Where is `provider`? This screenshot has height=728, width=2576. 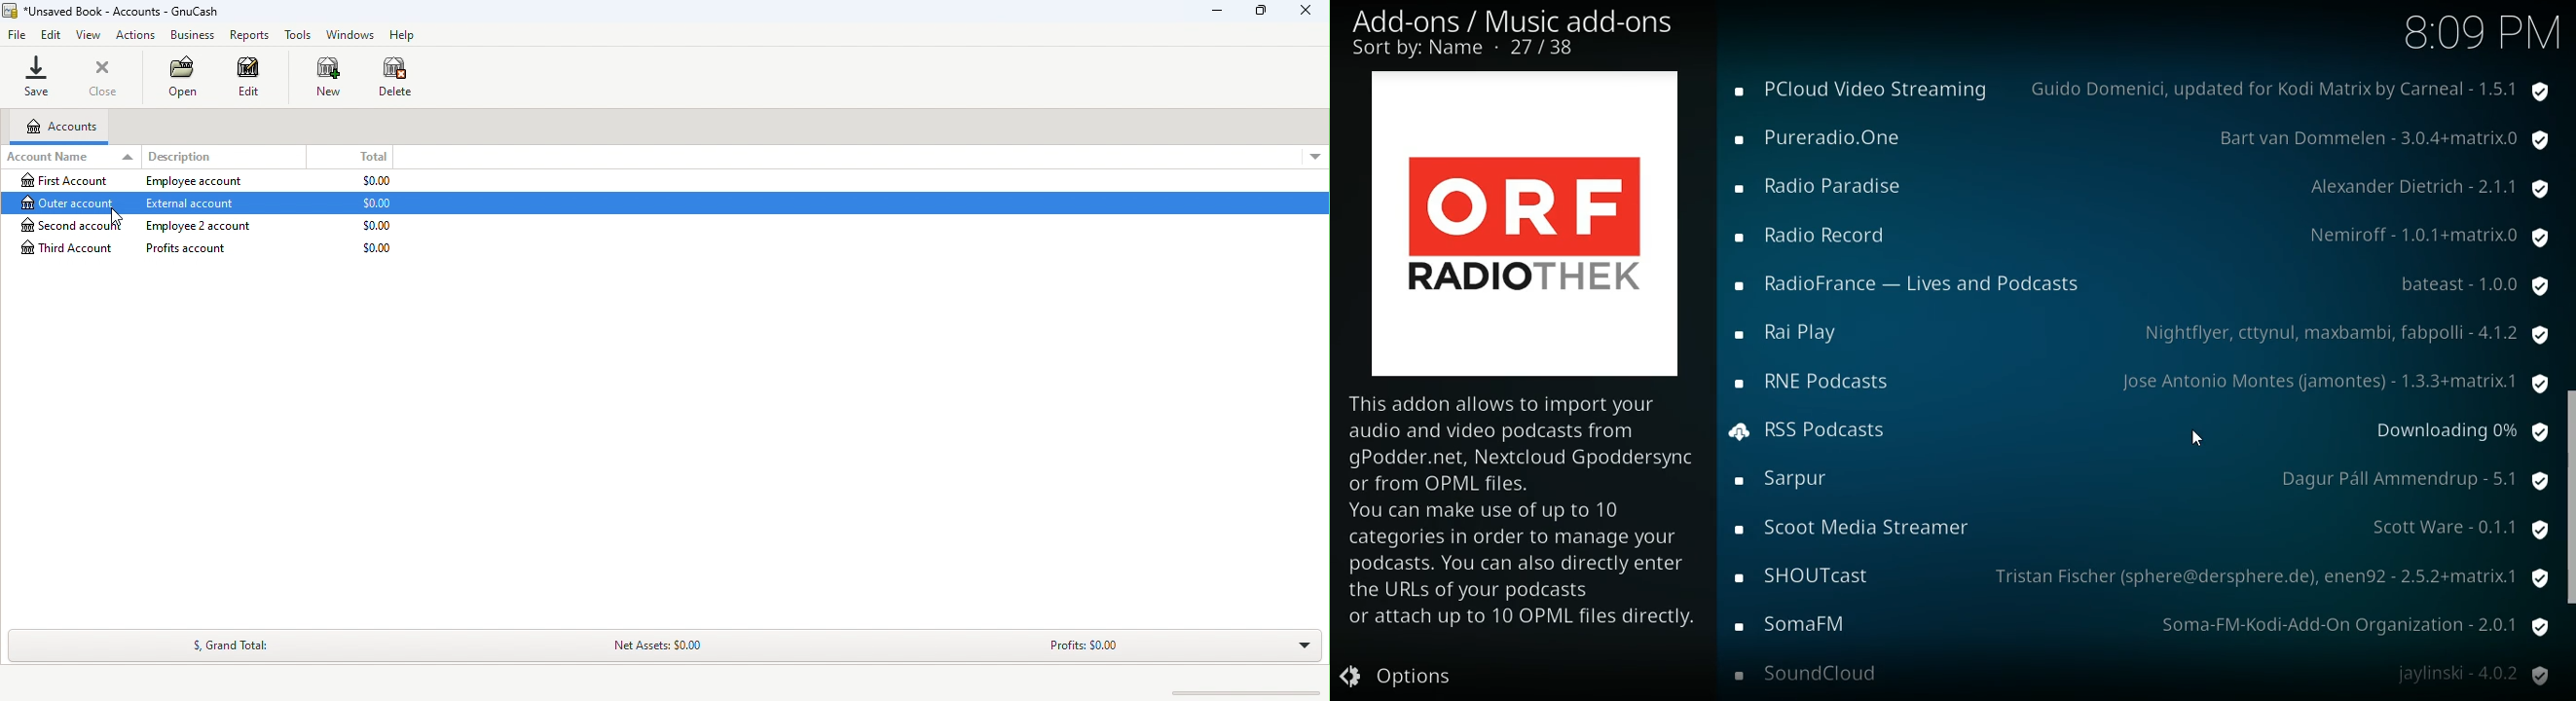 provider is located at coordinates (2379, 141).